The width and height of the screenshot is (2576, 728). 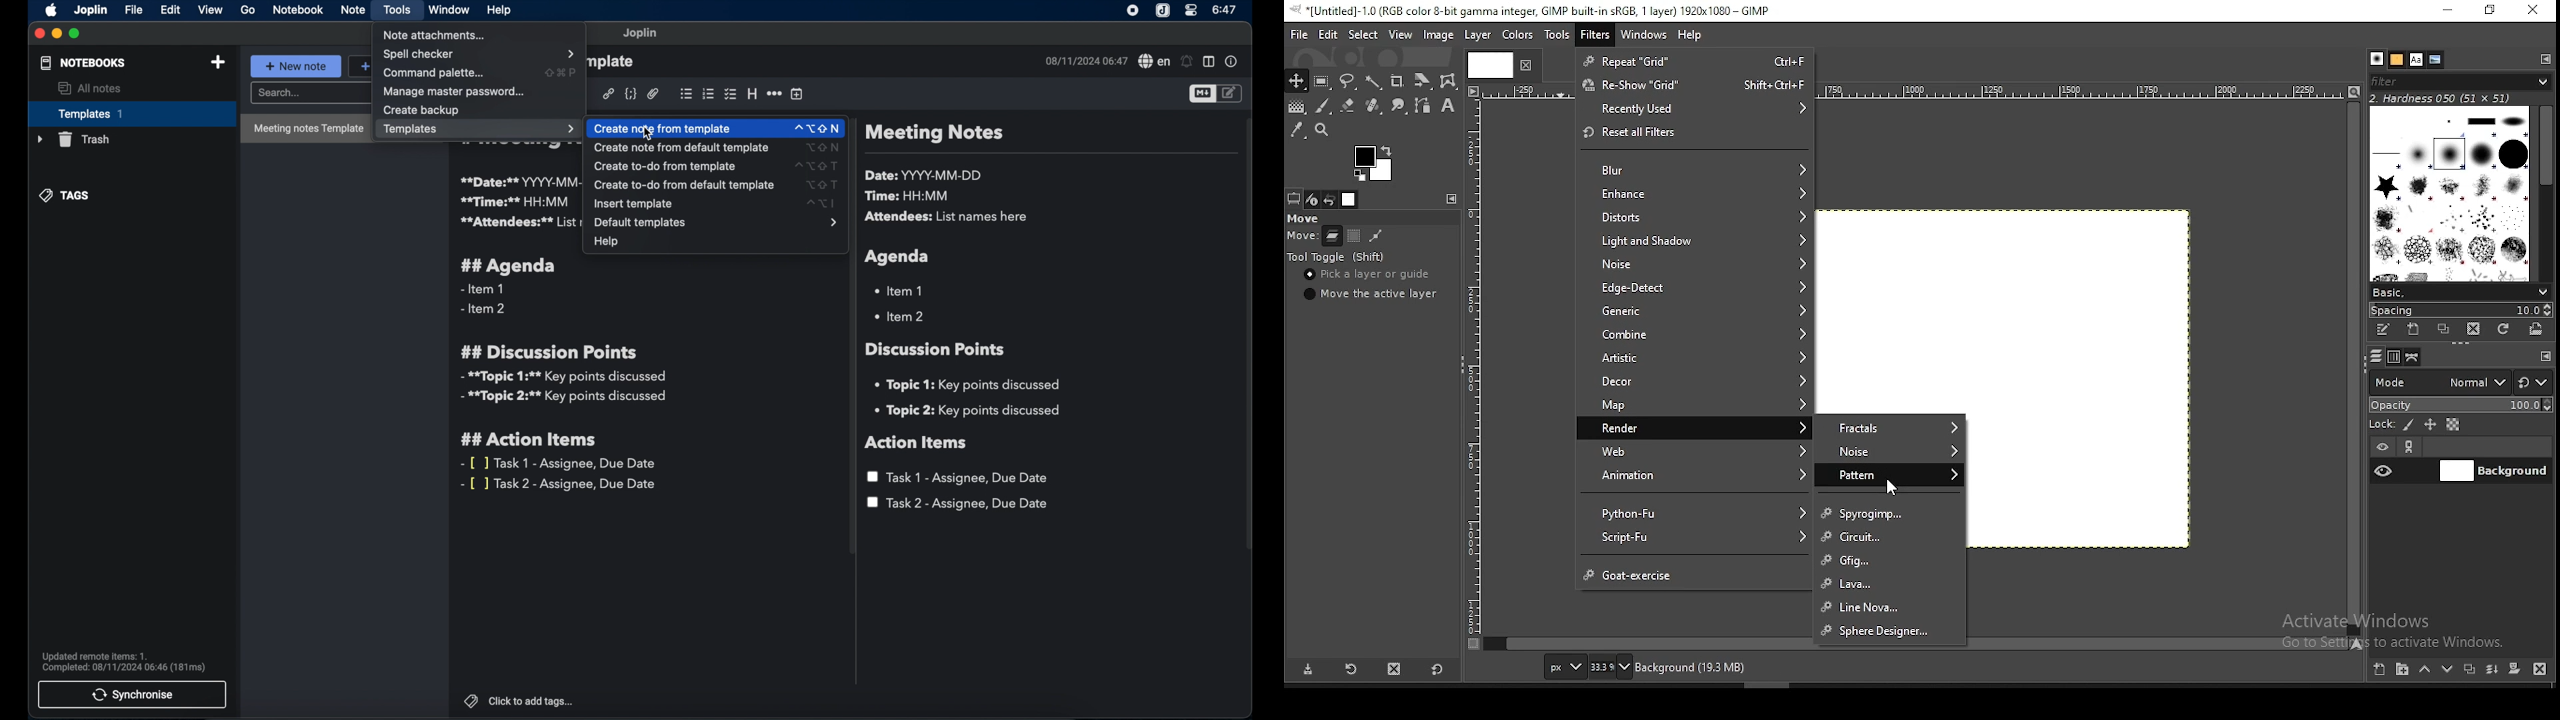 I want to click on mouse pointer, so click(x=1892, y=486).